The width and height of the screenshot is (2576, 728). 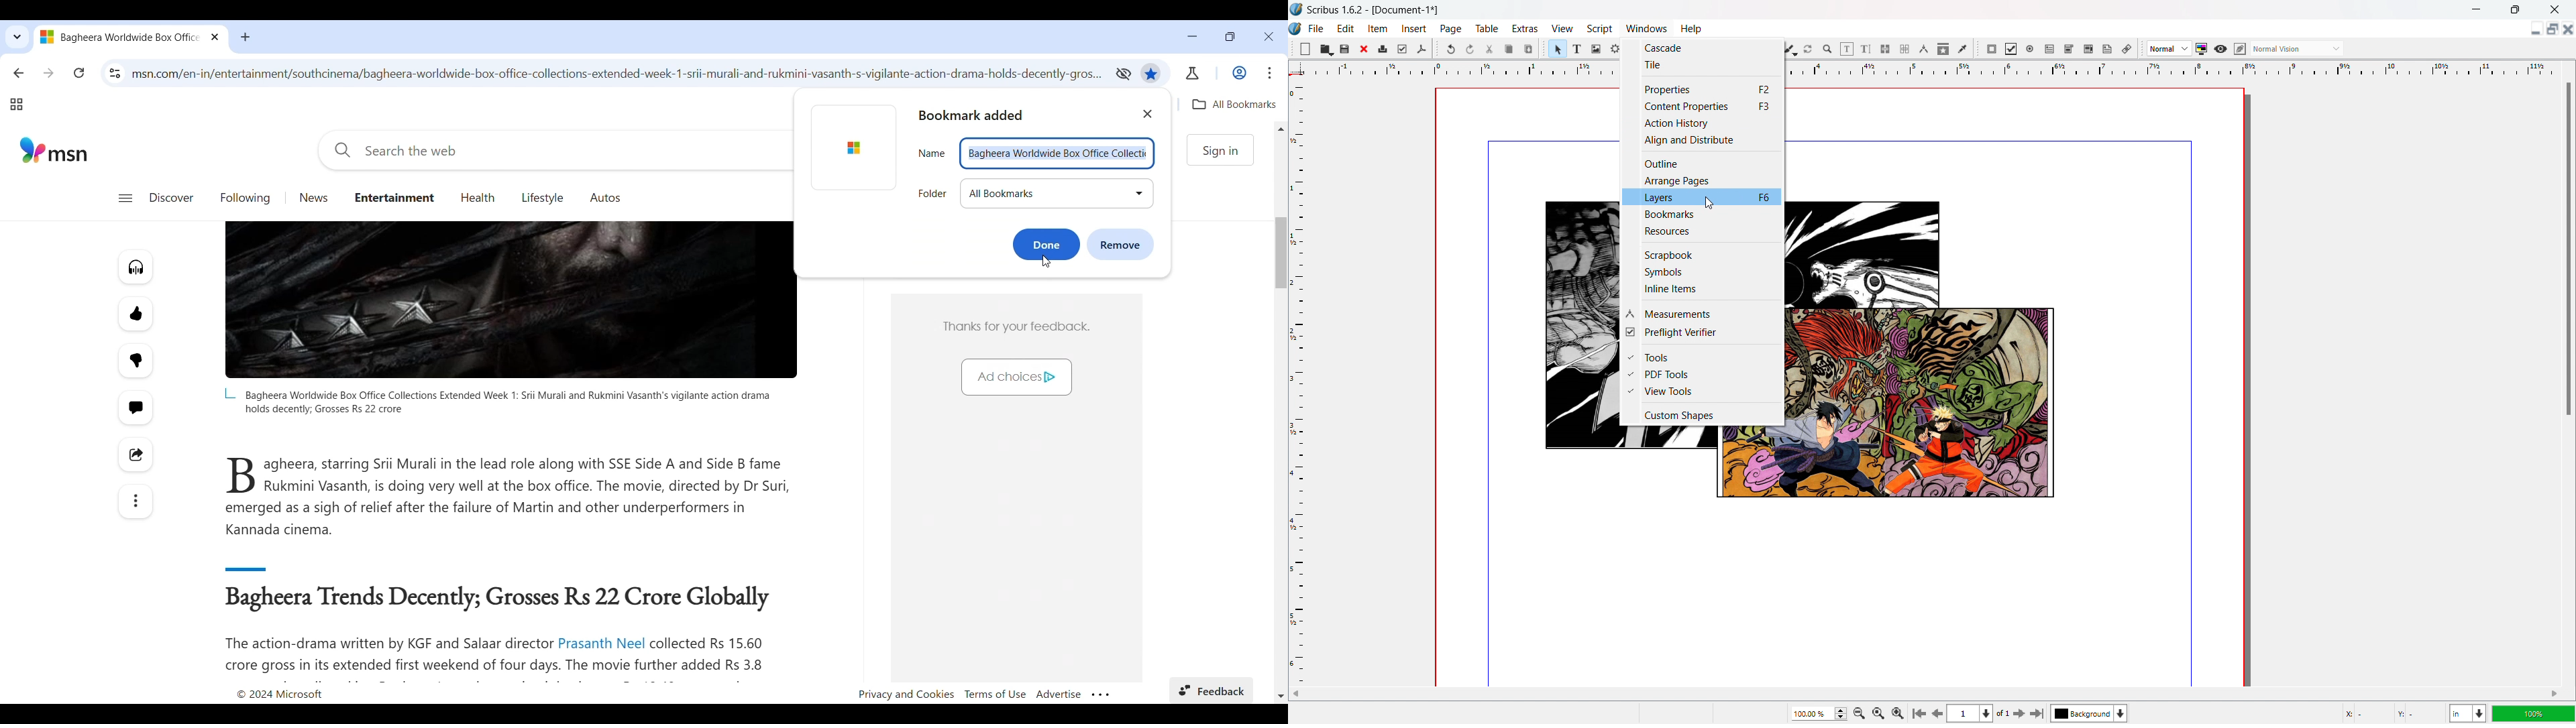 What do you see at coordinates (1450, 49) in the screenshot?
I see `undo` at bounding box center [1450, 49].